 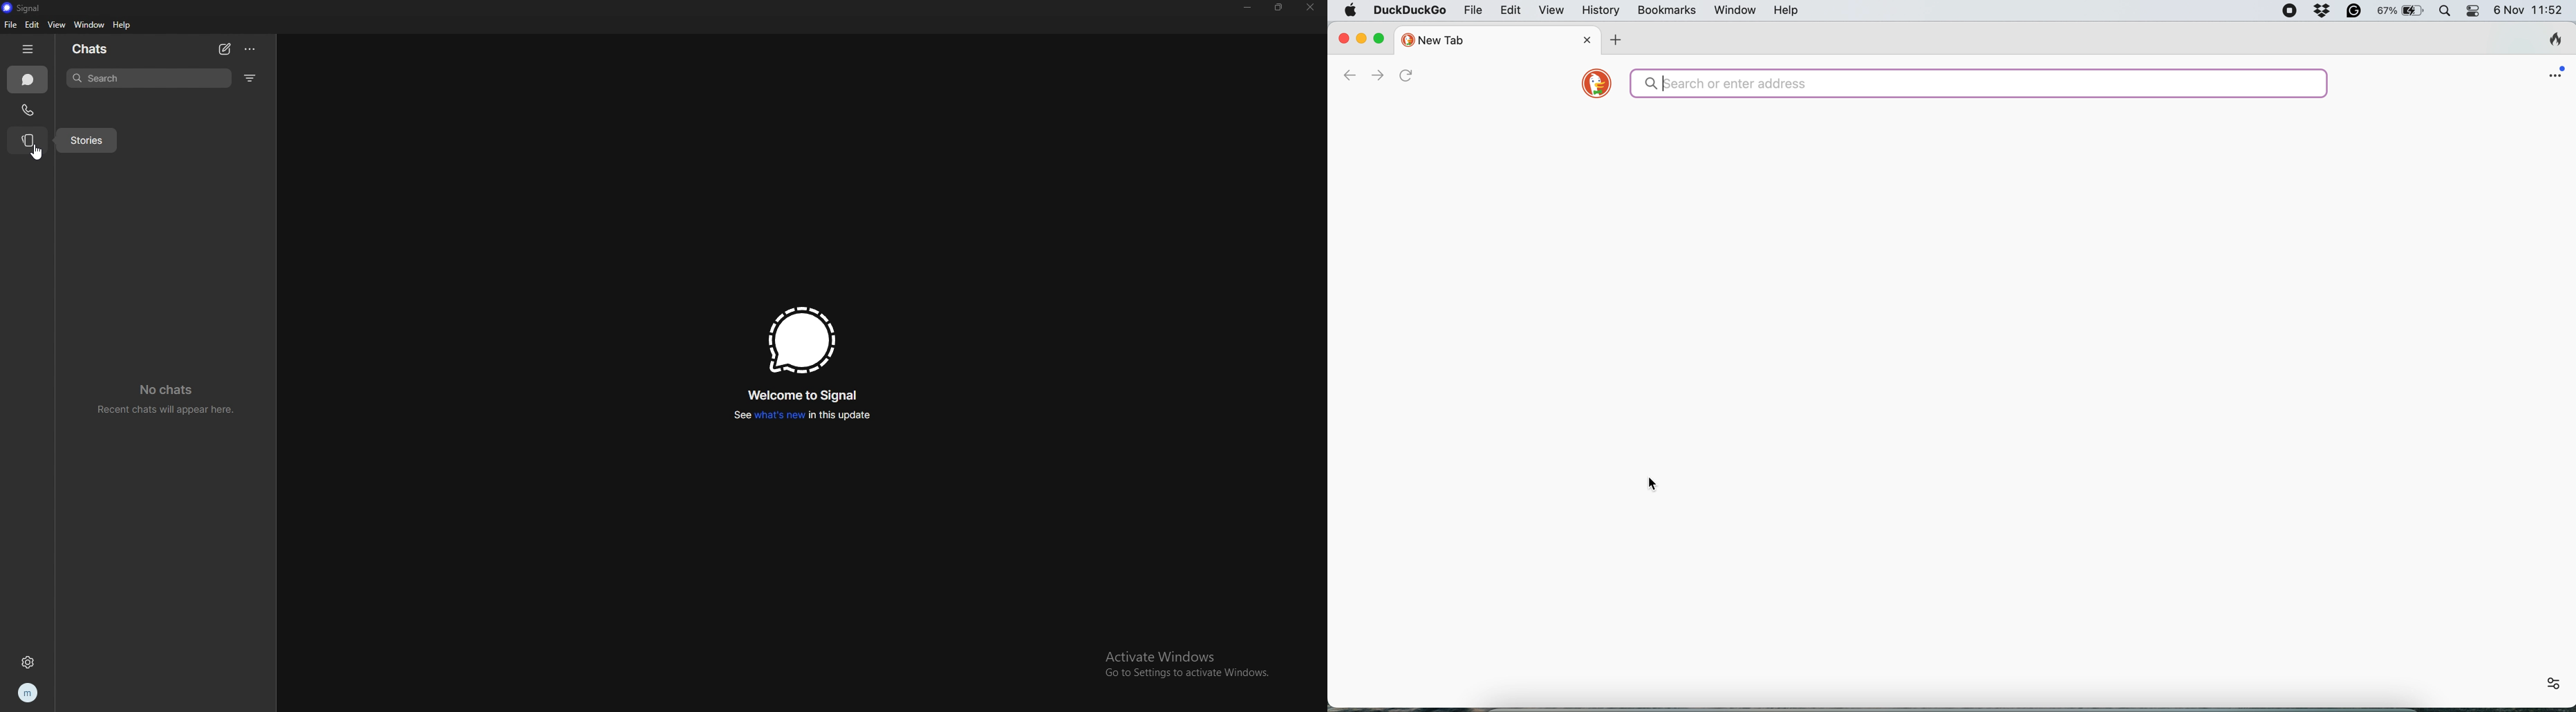 What do you see at coordinates (32, 24) in the screenshot?
I see `edit` at bounding box center [32, 24].